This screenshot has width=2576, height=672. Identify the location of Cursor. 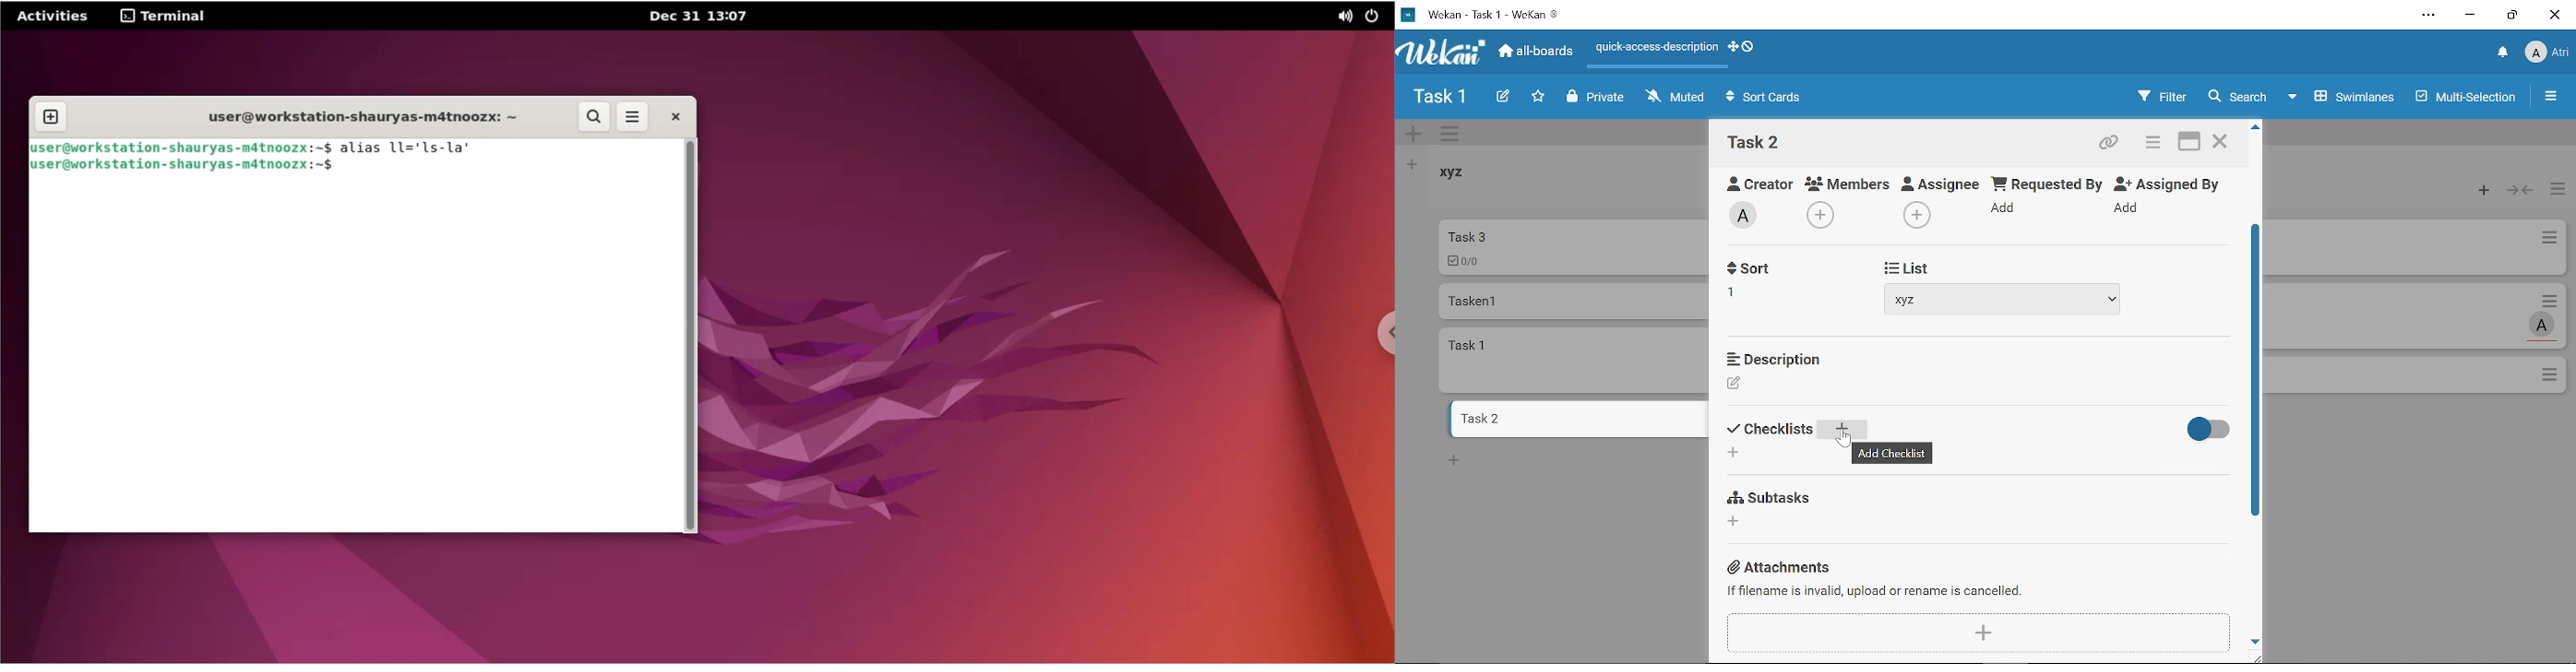
(1845, 441).